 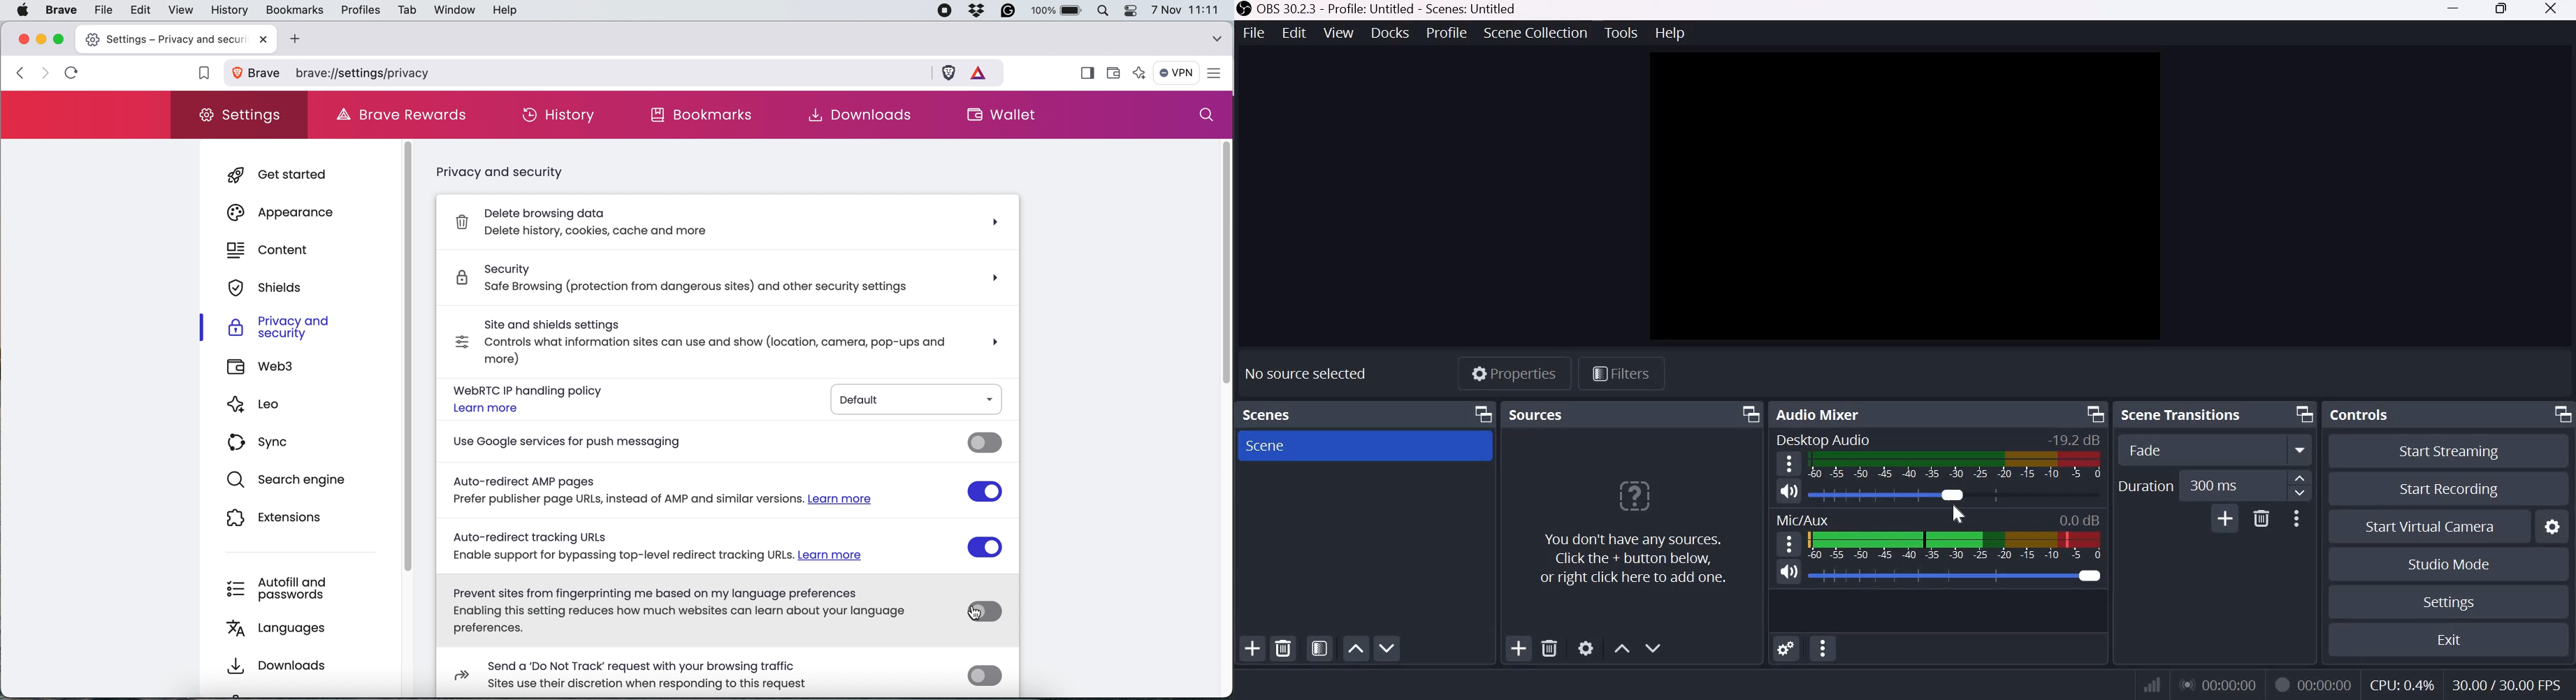 I want to click on Start recording, so click(x=2447, y=489).